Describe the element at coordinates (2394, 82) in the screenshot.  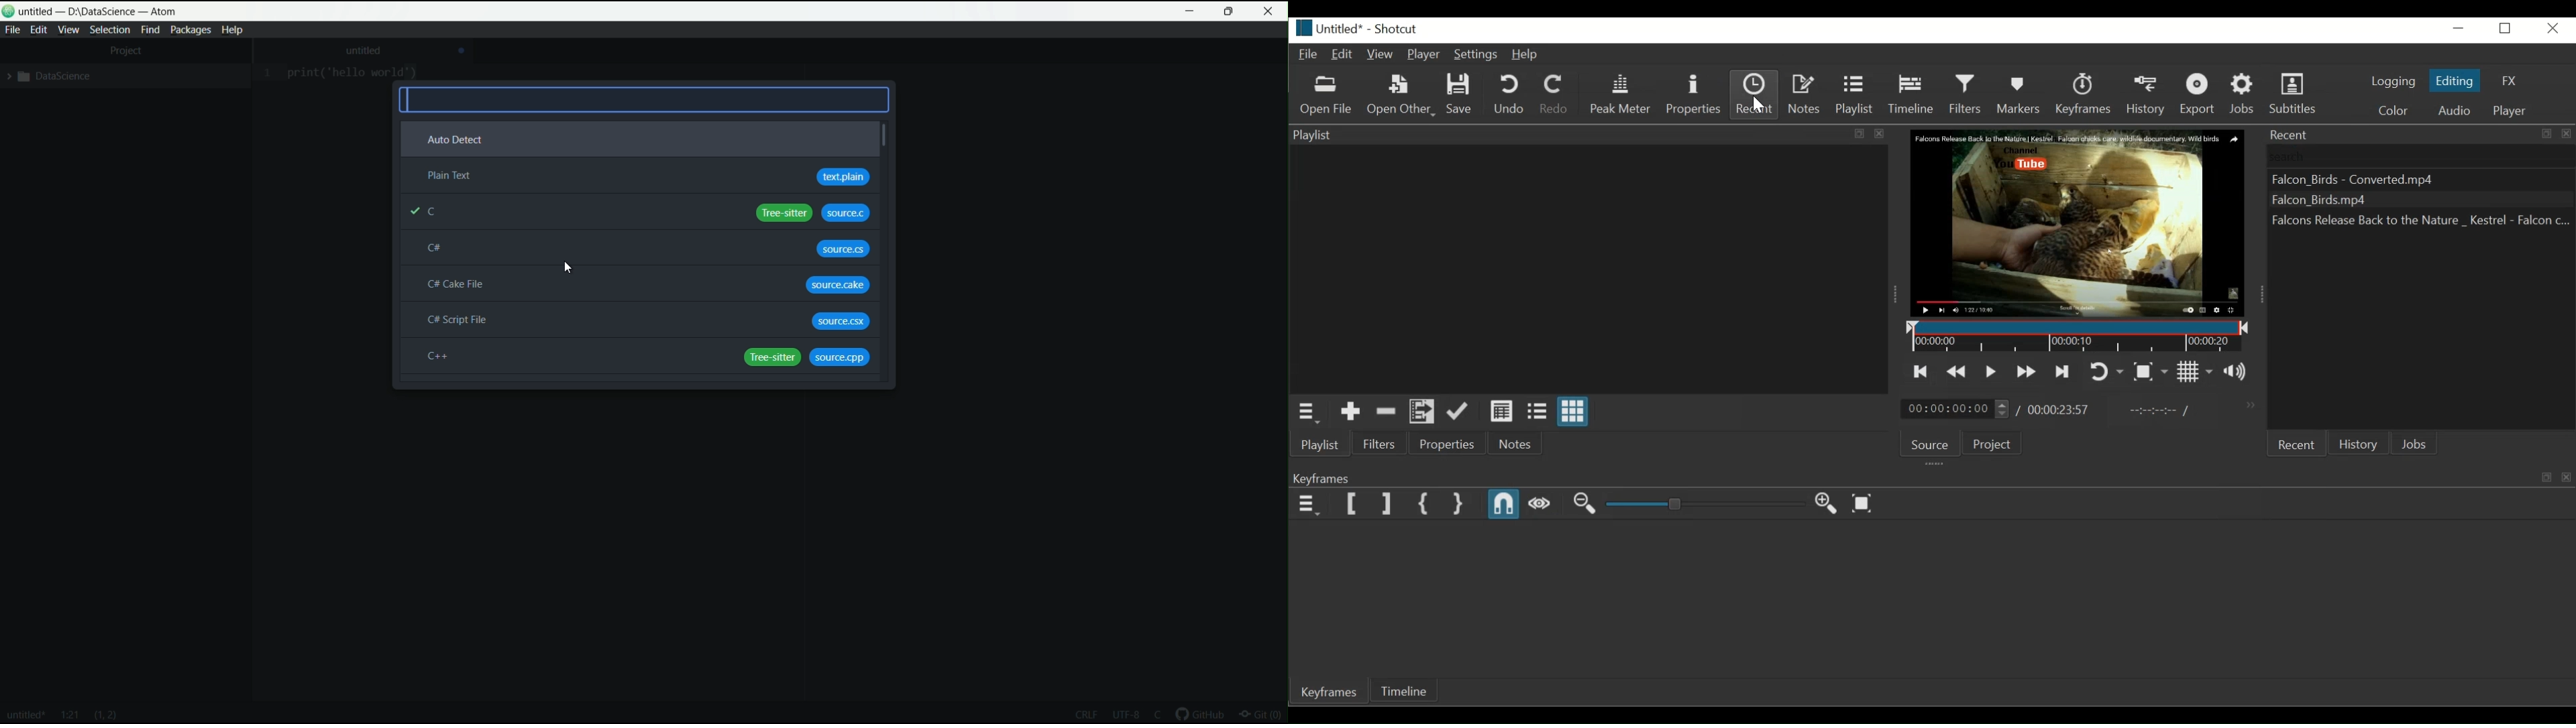
I see `logging` at that location.